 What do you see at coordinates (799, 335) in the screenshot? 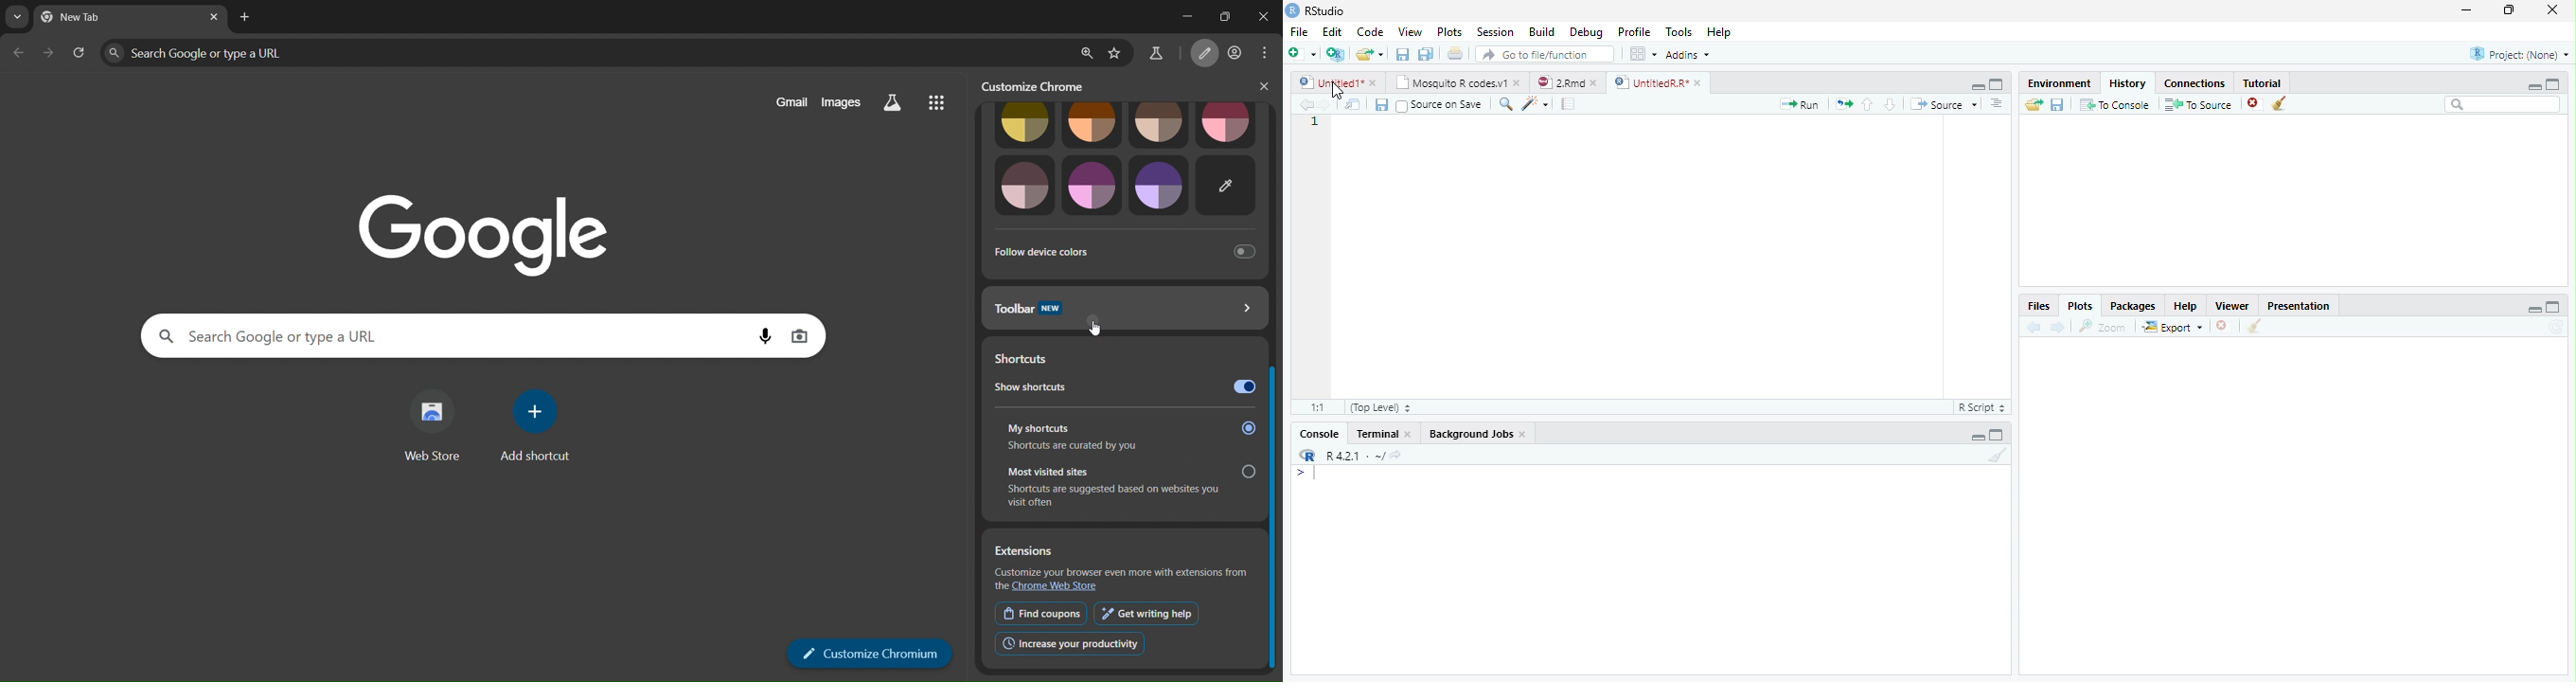
I see `image search` at bounding box center [799, 335].